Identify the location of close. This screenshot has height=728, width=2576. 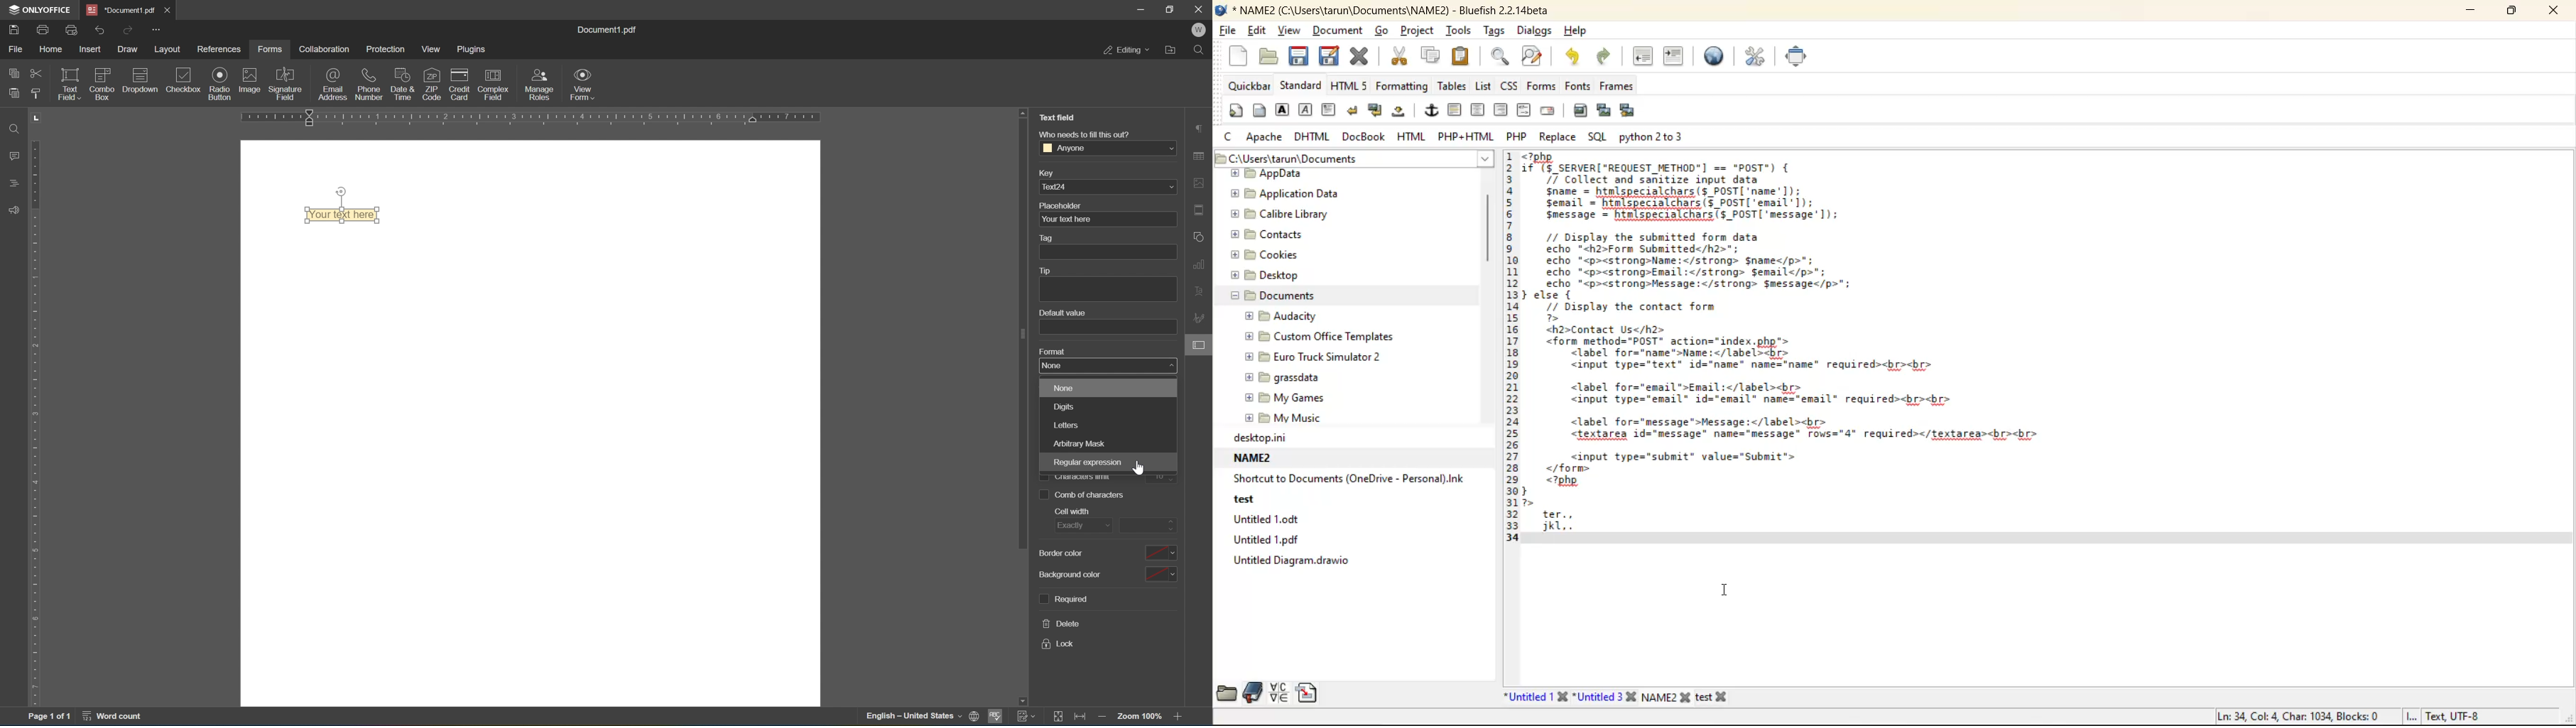
(1201, 8).